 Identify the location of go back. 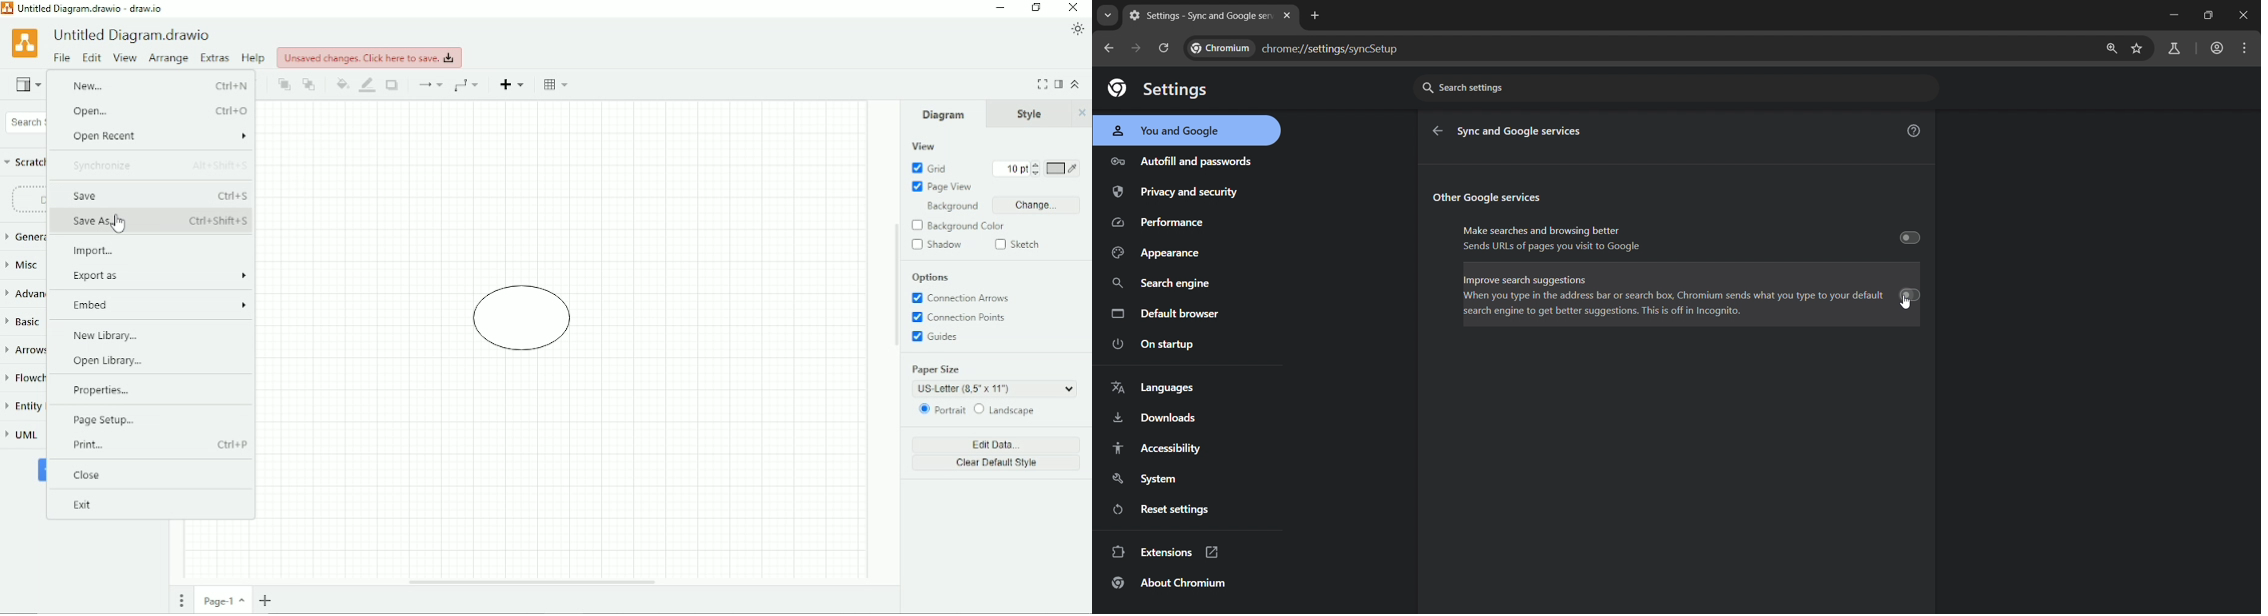
(1439, 130).